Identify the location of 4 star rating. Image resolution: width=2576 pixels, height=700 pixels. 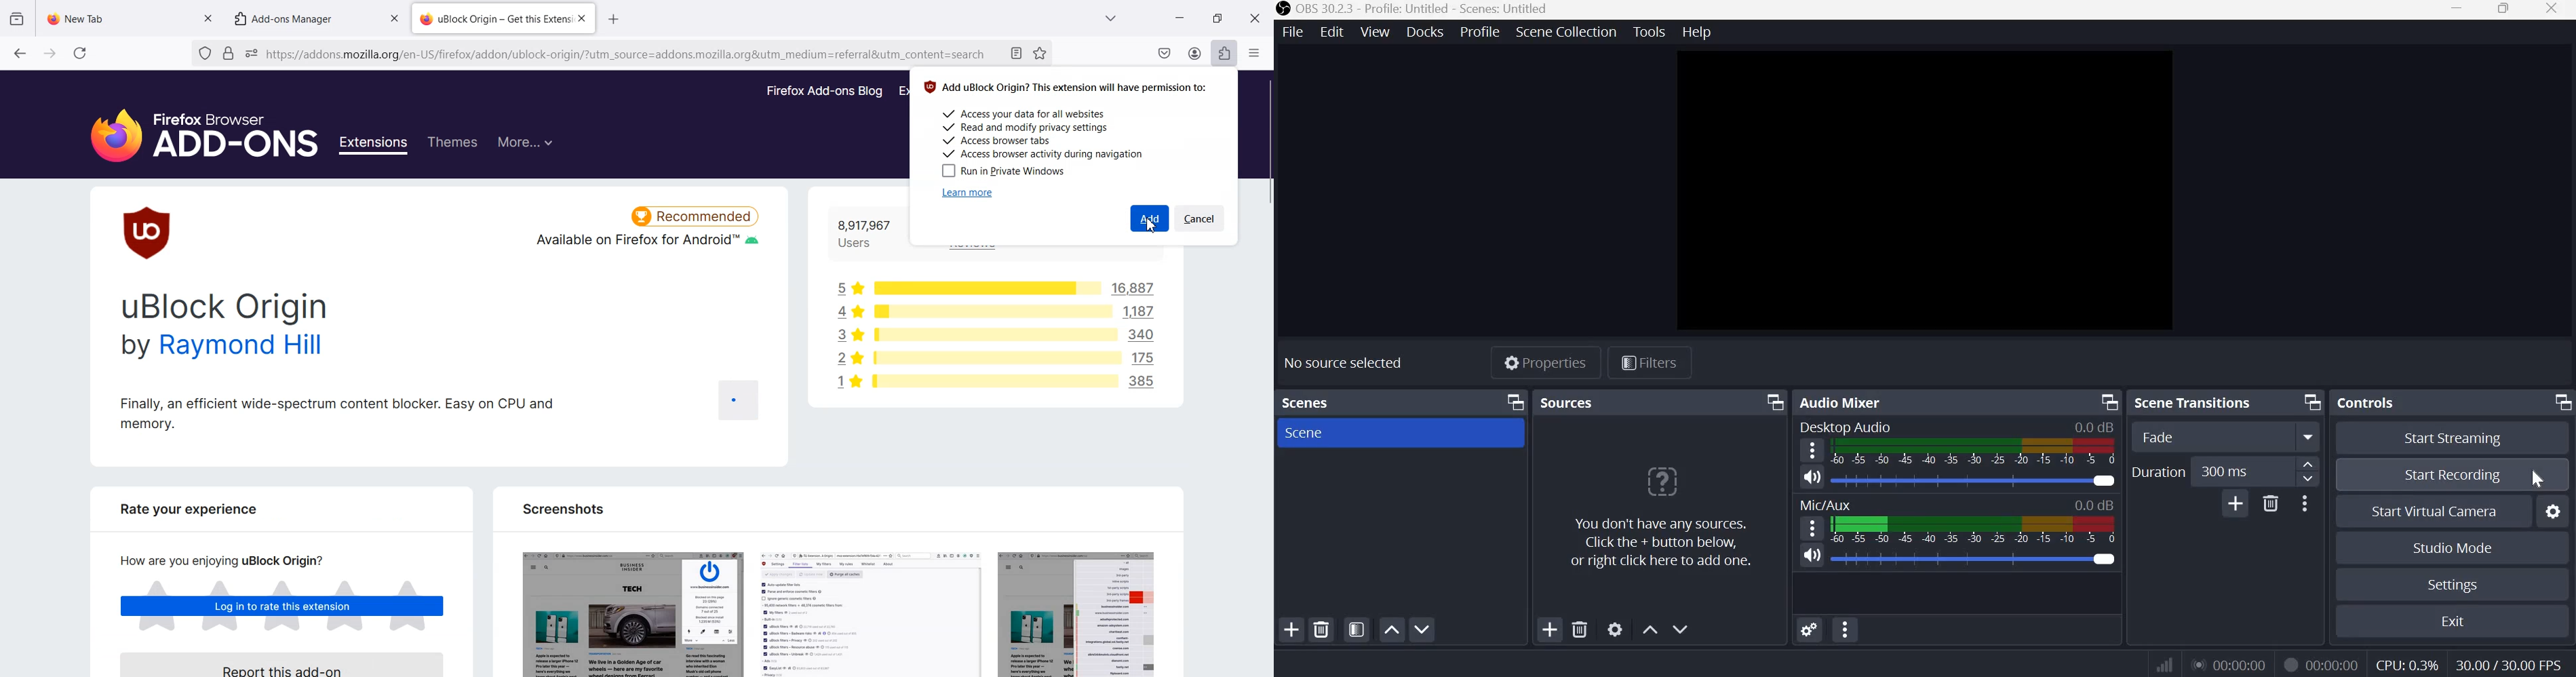
(843, 311).